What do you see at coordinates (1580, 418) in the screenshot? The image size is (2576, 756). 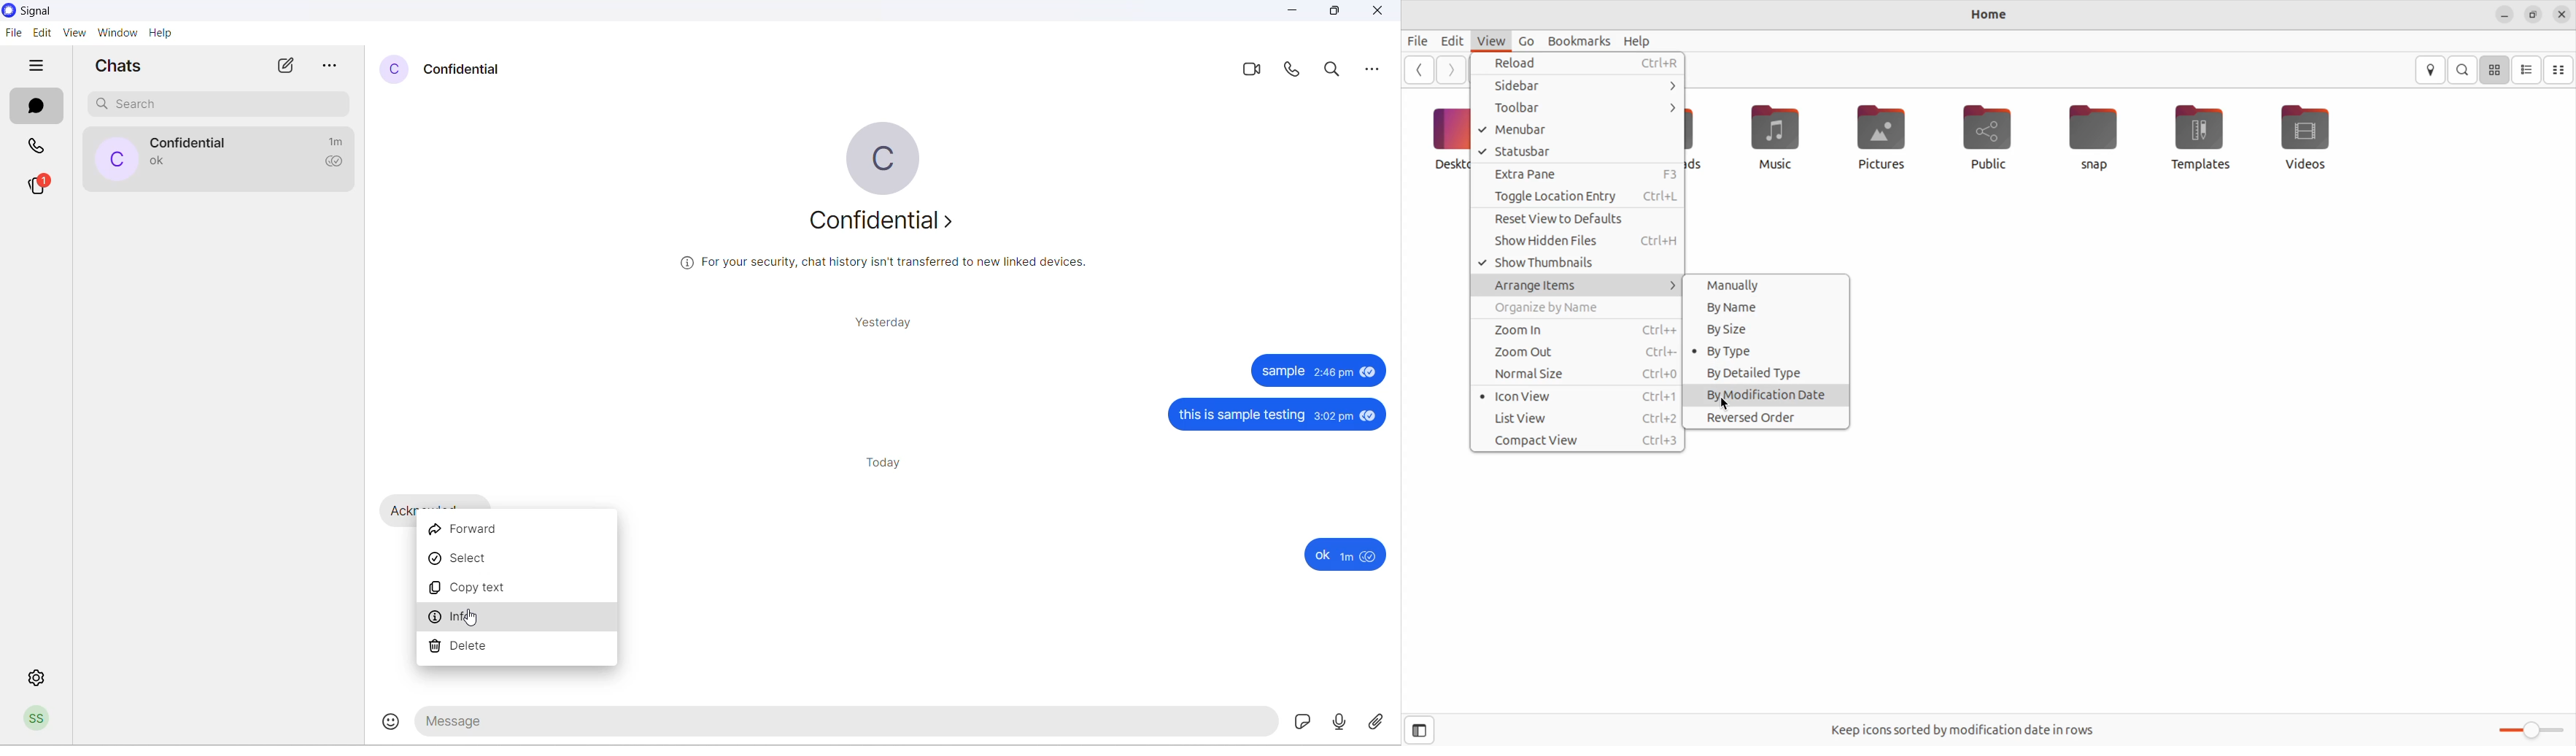 I see `list view` at bounding box center [1580, 418].